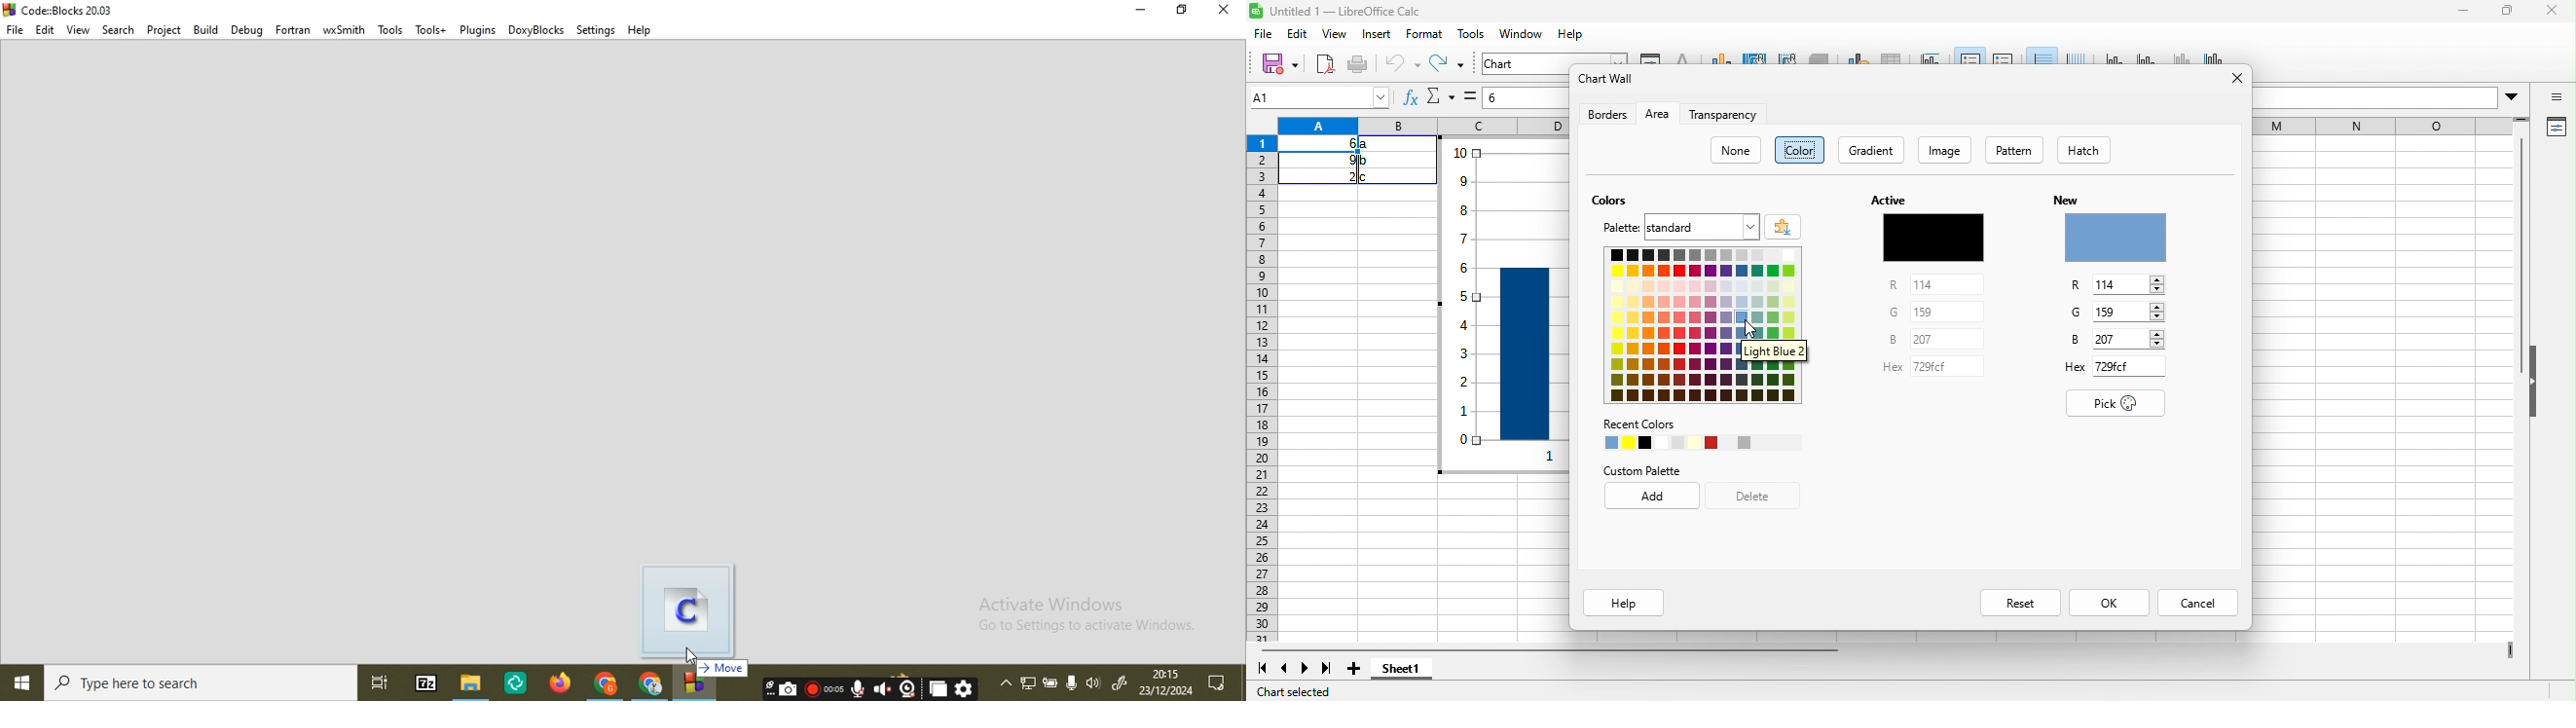  Describe the element at coordinates (1367, 177) in the screenshot. I see `c` at that location.